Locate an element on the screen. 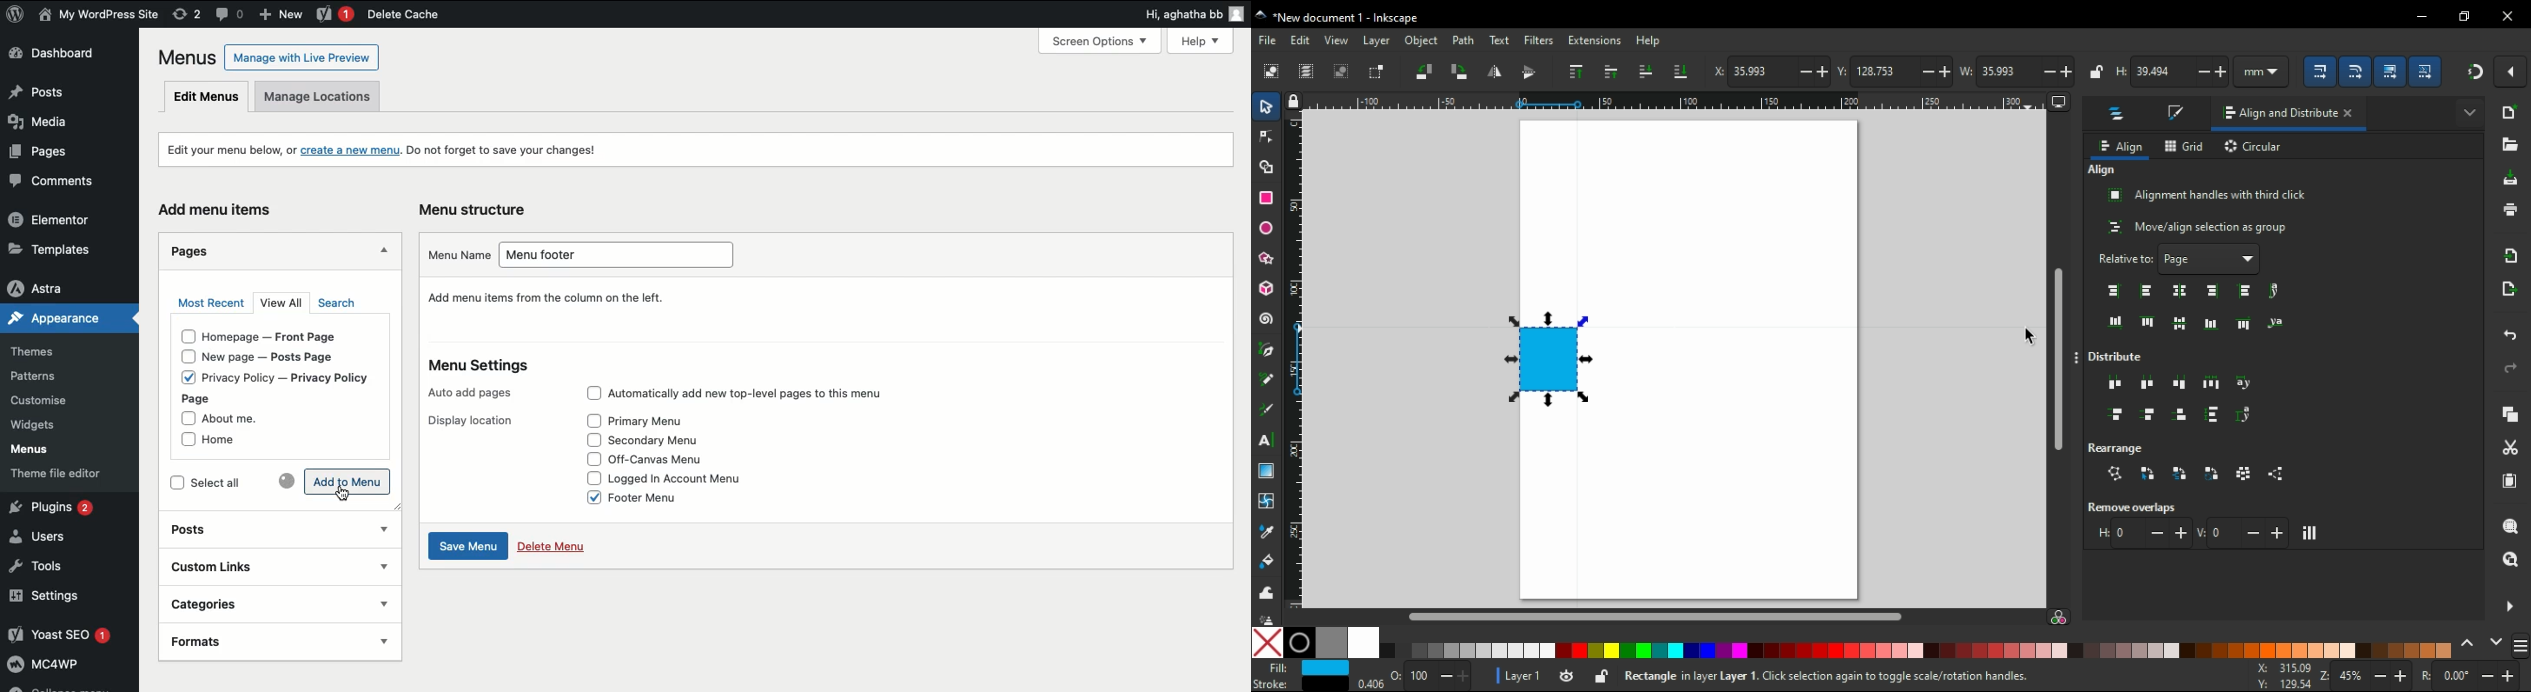  width of selection is located at coordinates (2018, 72).